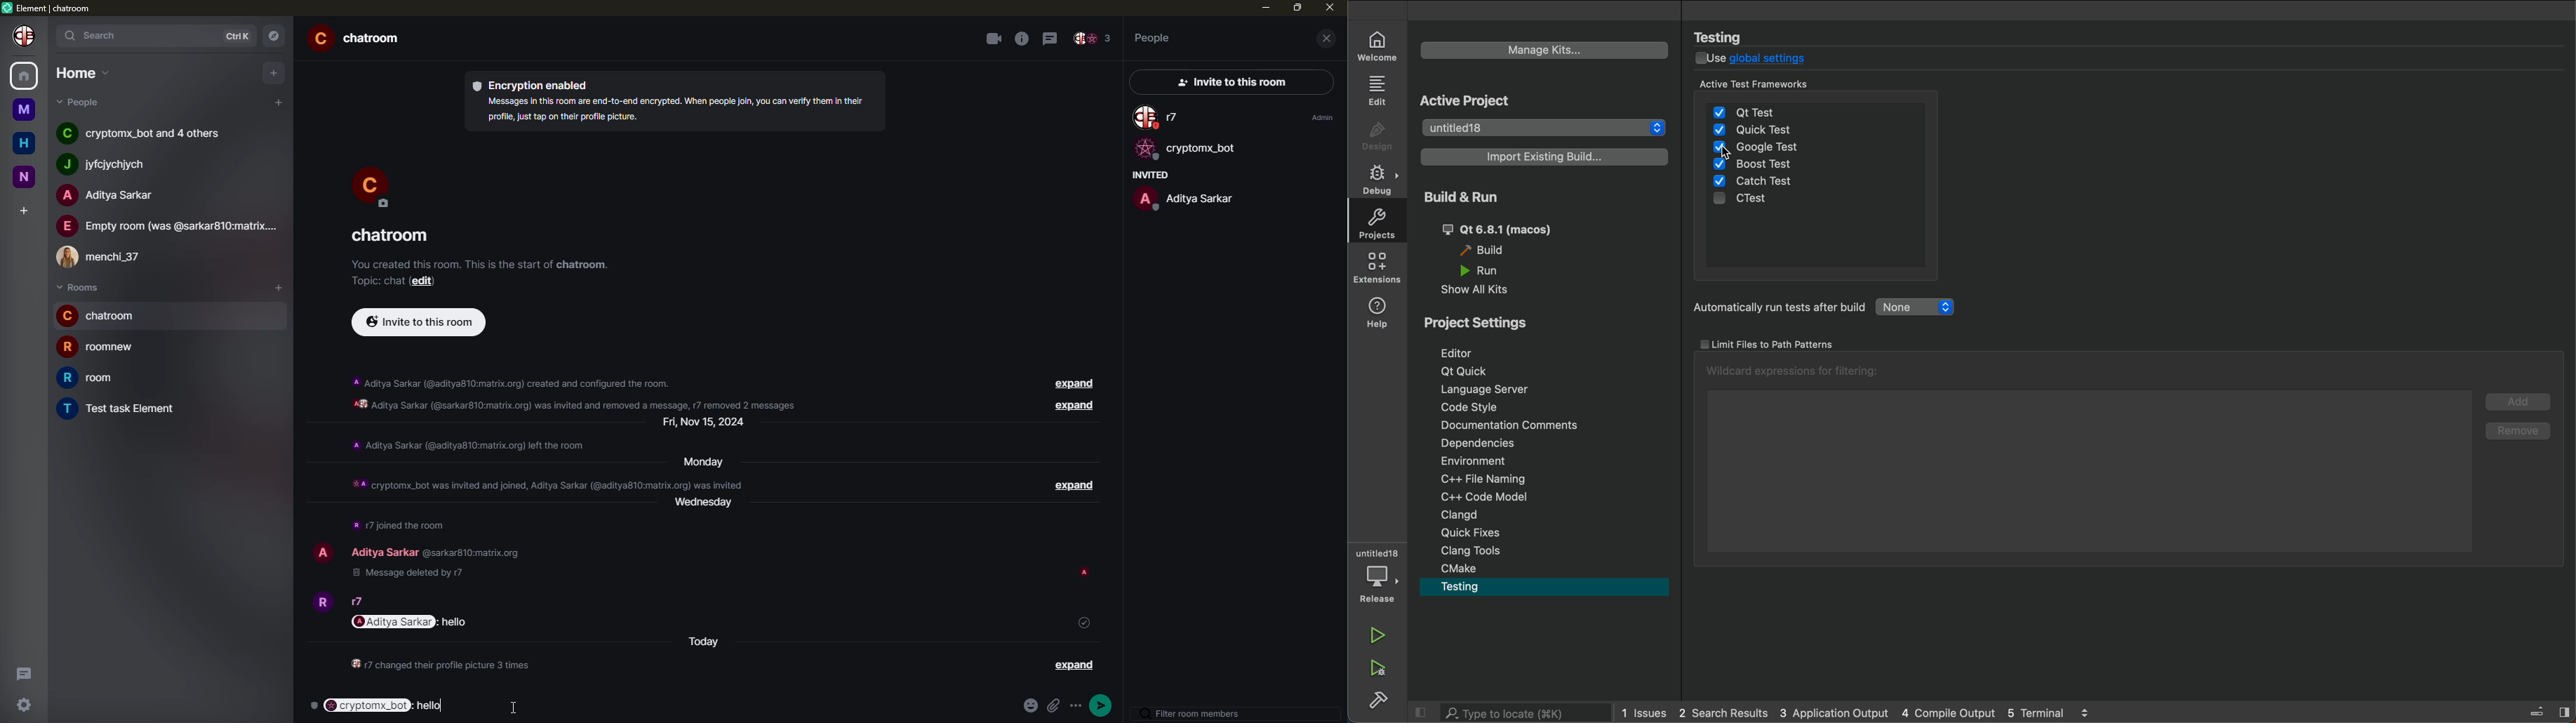 The image size is (2576, 728). What do you see at coordinates (79, 288) in the screenshot?
I see `rooms` at bounding box center [79, 288].